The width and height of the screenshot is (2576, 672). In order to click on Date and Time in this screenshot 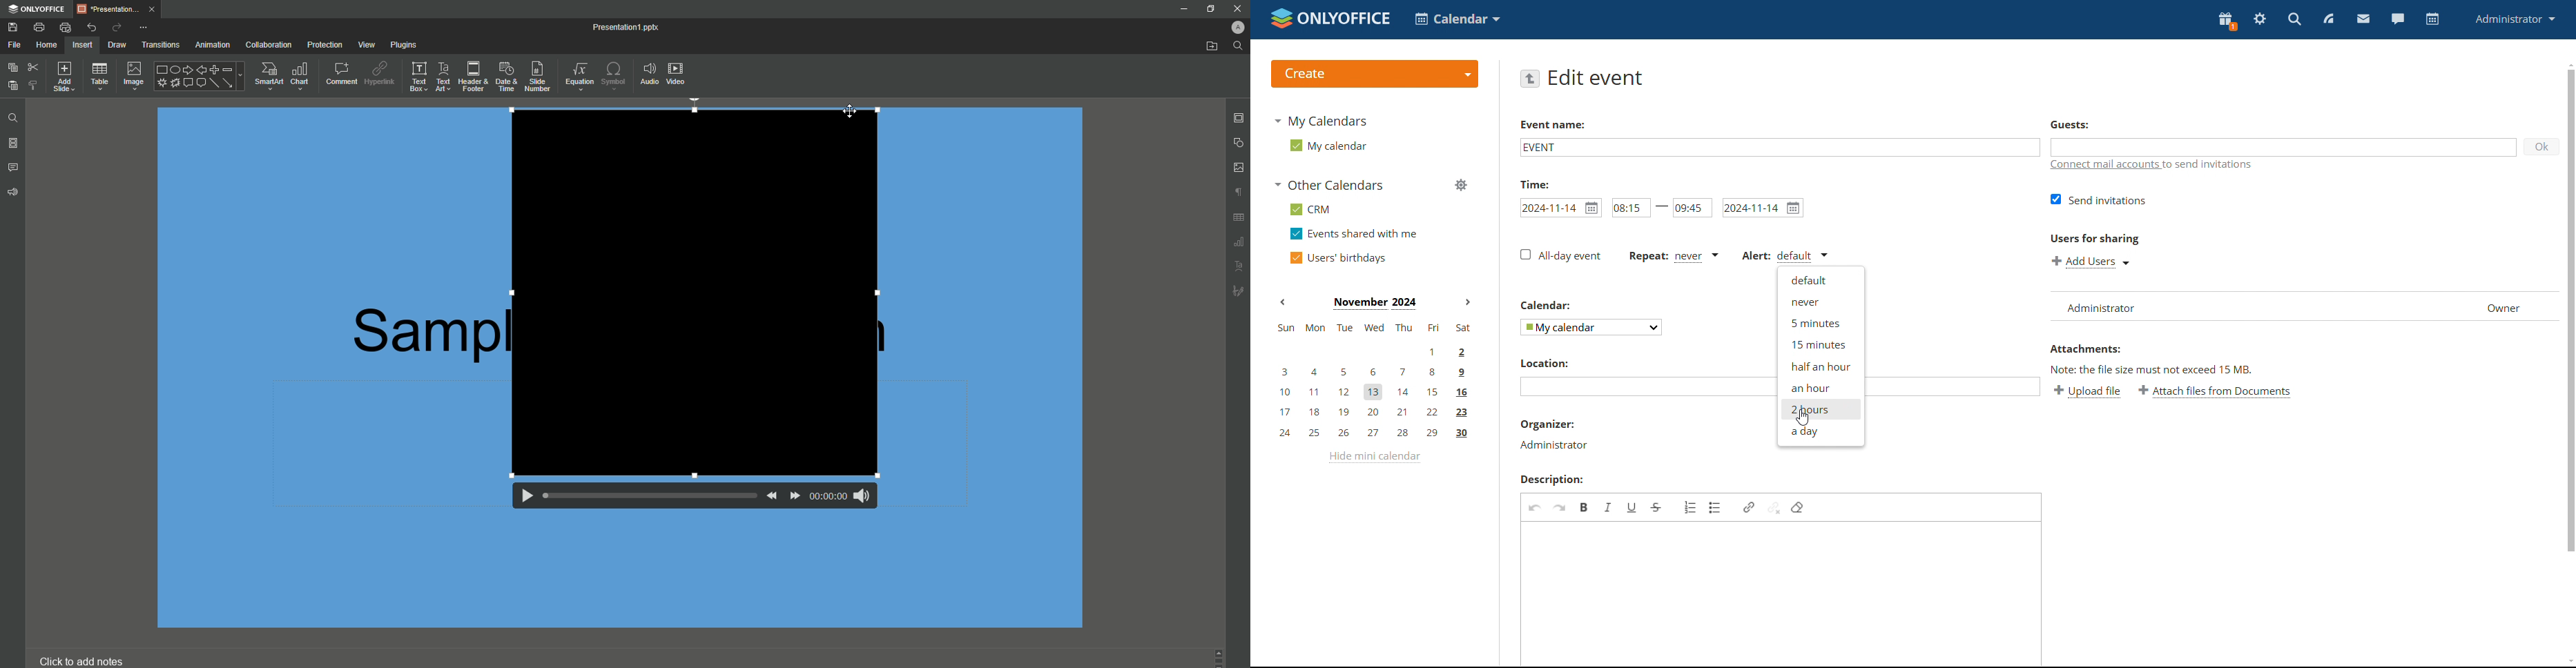, I will do `click(508, 77)`.